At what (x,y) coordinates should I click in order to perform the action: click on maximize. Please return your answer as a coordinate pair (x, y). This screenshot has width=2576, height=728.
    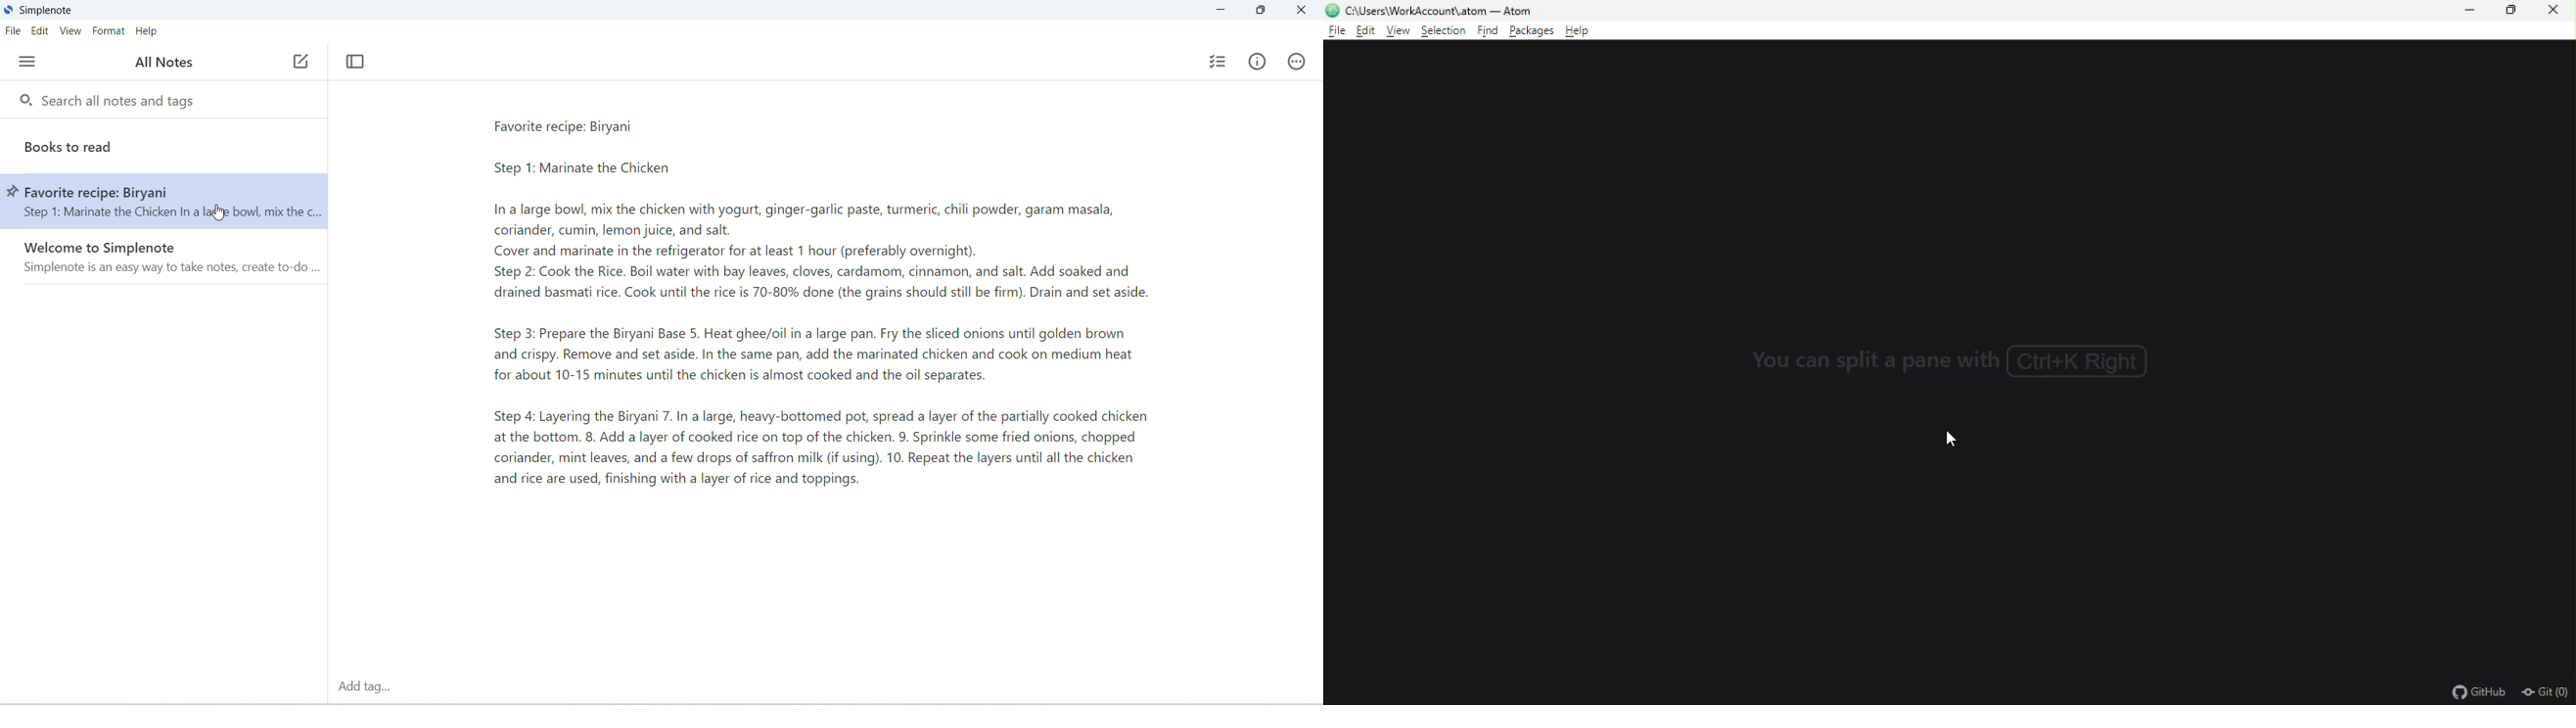
    Looking at the image, I should click on (1264, 11).